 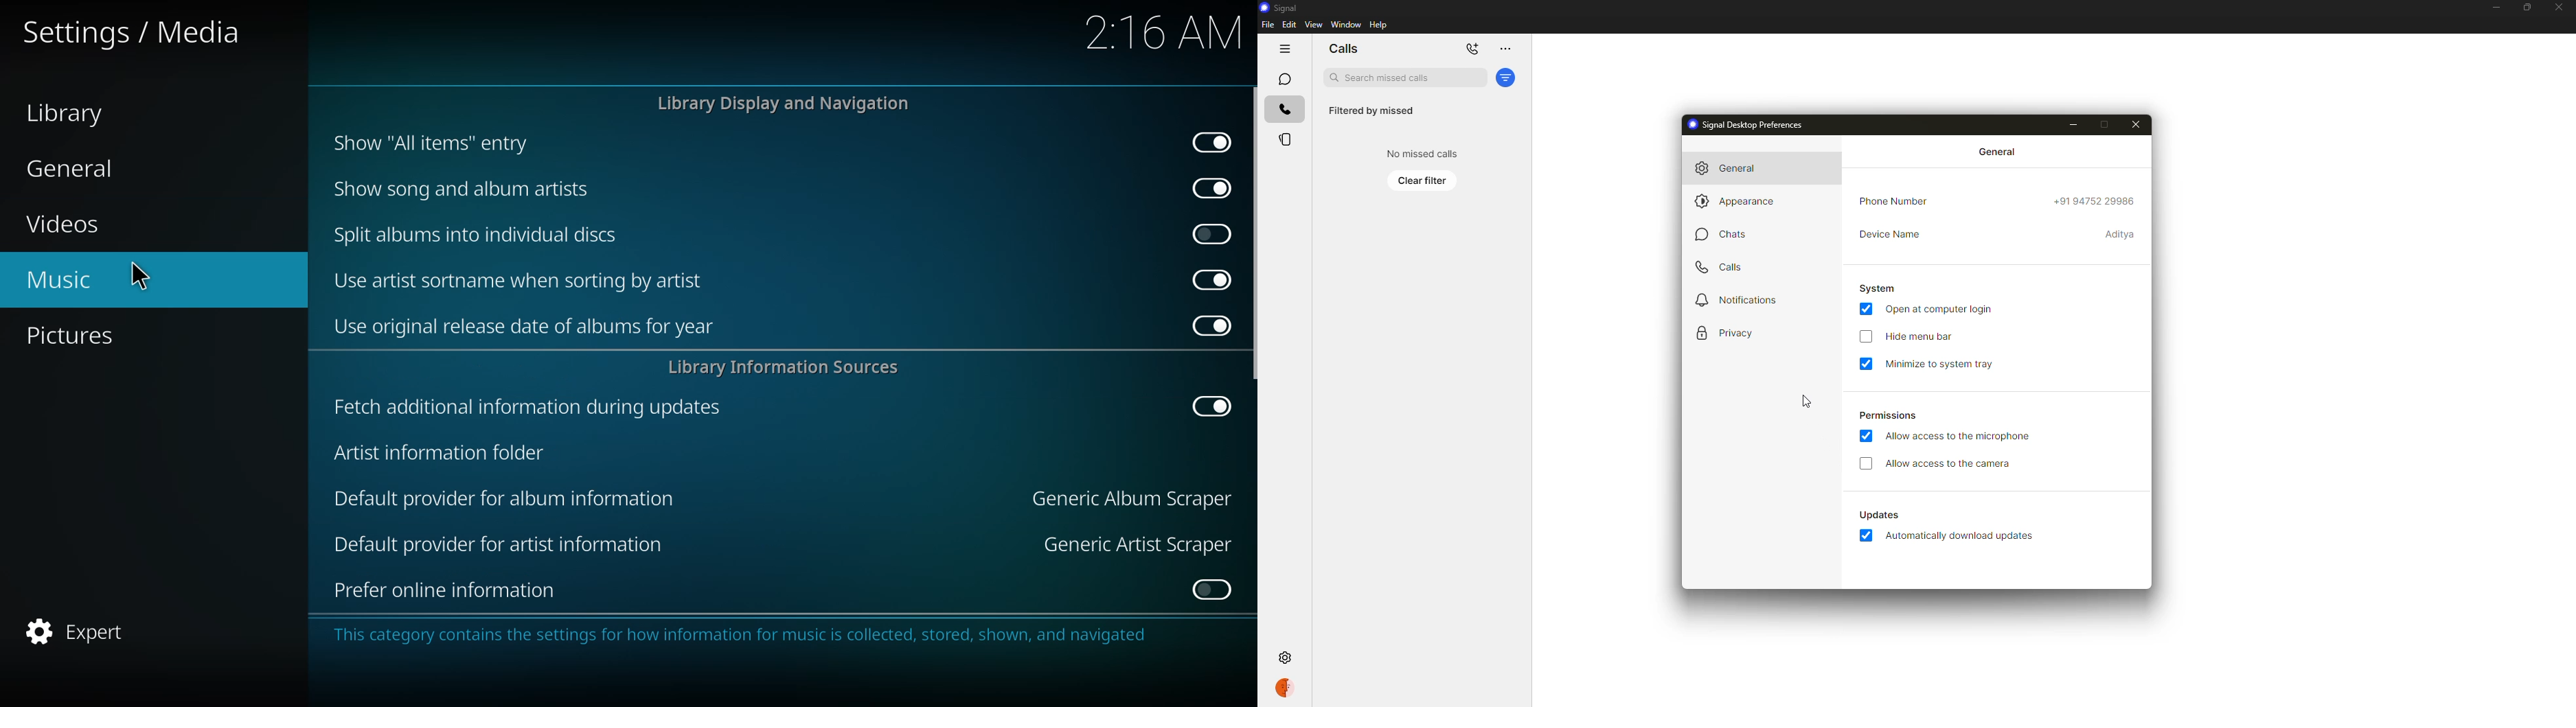 What do you see at coordinates (791, 367) in the screenshot?
I see `library info sources` at bounding box center [791, 367].